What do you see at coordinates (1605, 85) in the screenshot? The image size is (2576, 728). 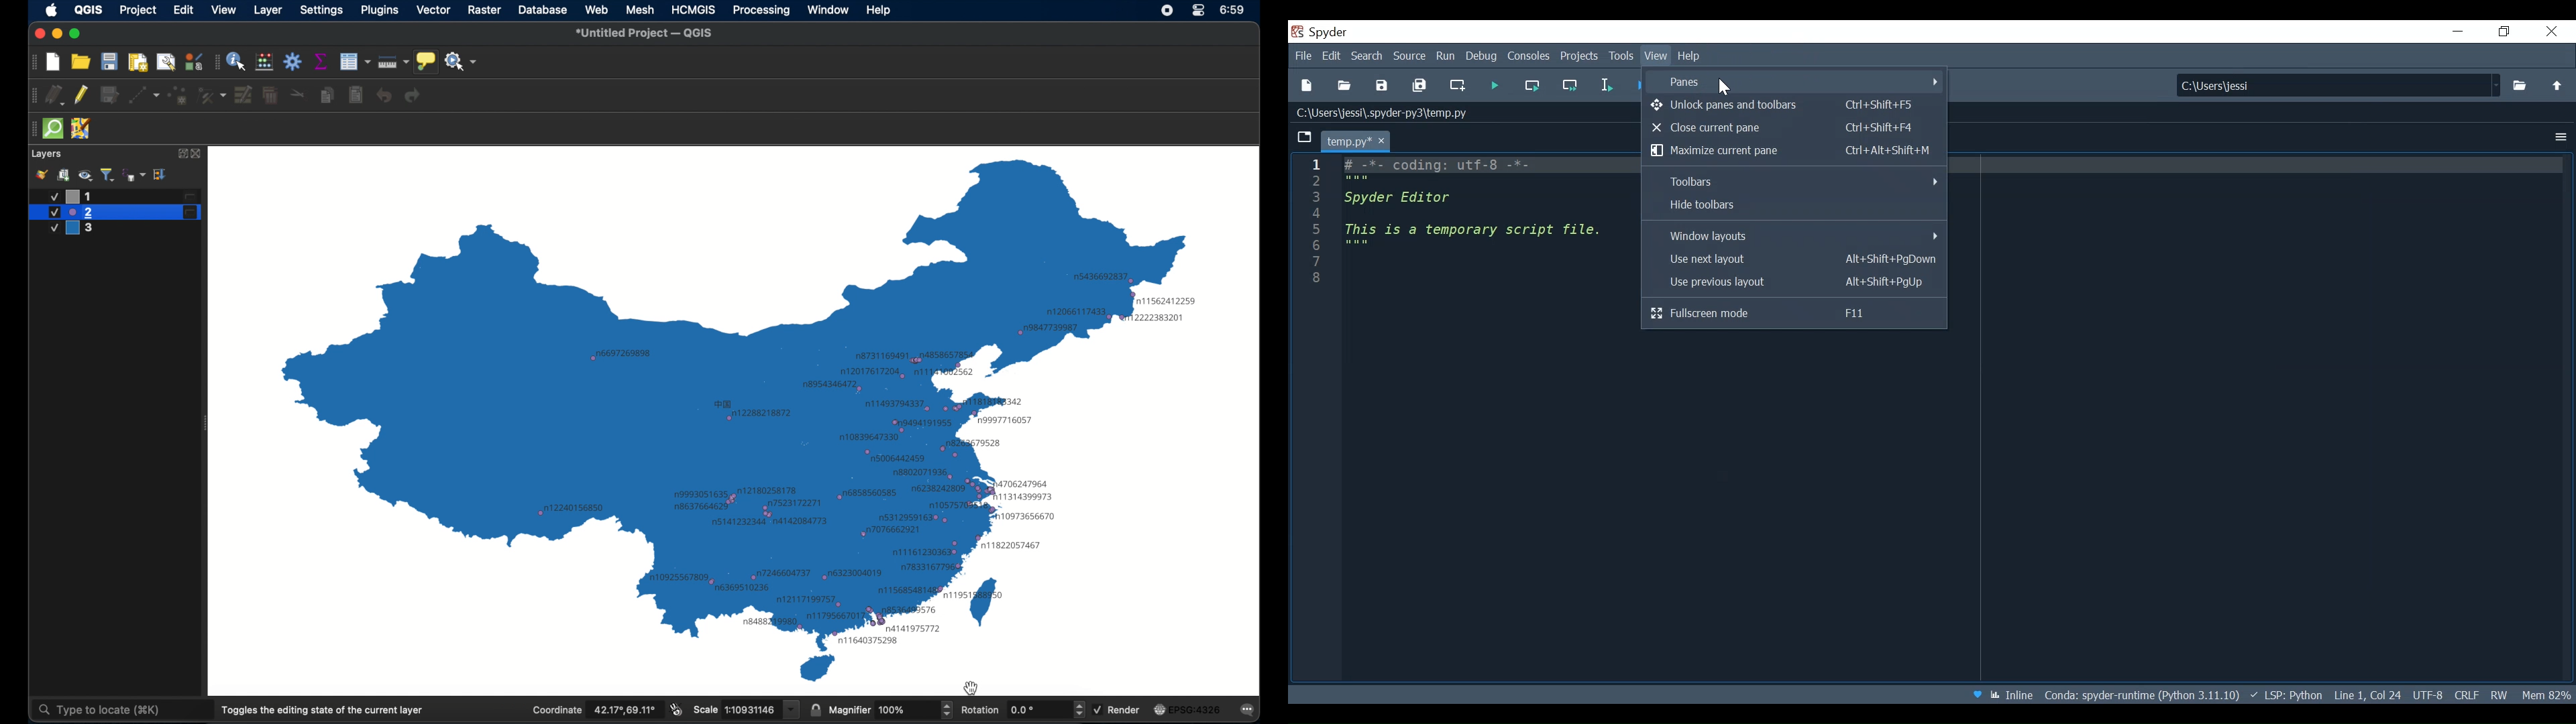 I see `Run selection or current line` at bounding box center [1605, 85].